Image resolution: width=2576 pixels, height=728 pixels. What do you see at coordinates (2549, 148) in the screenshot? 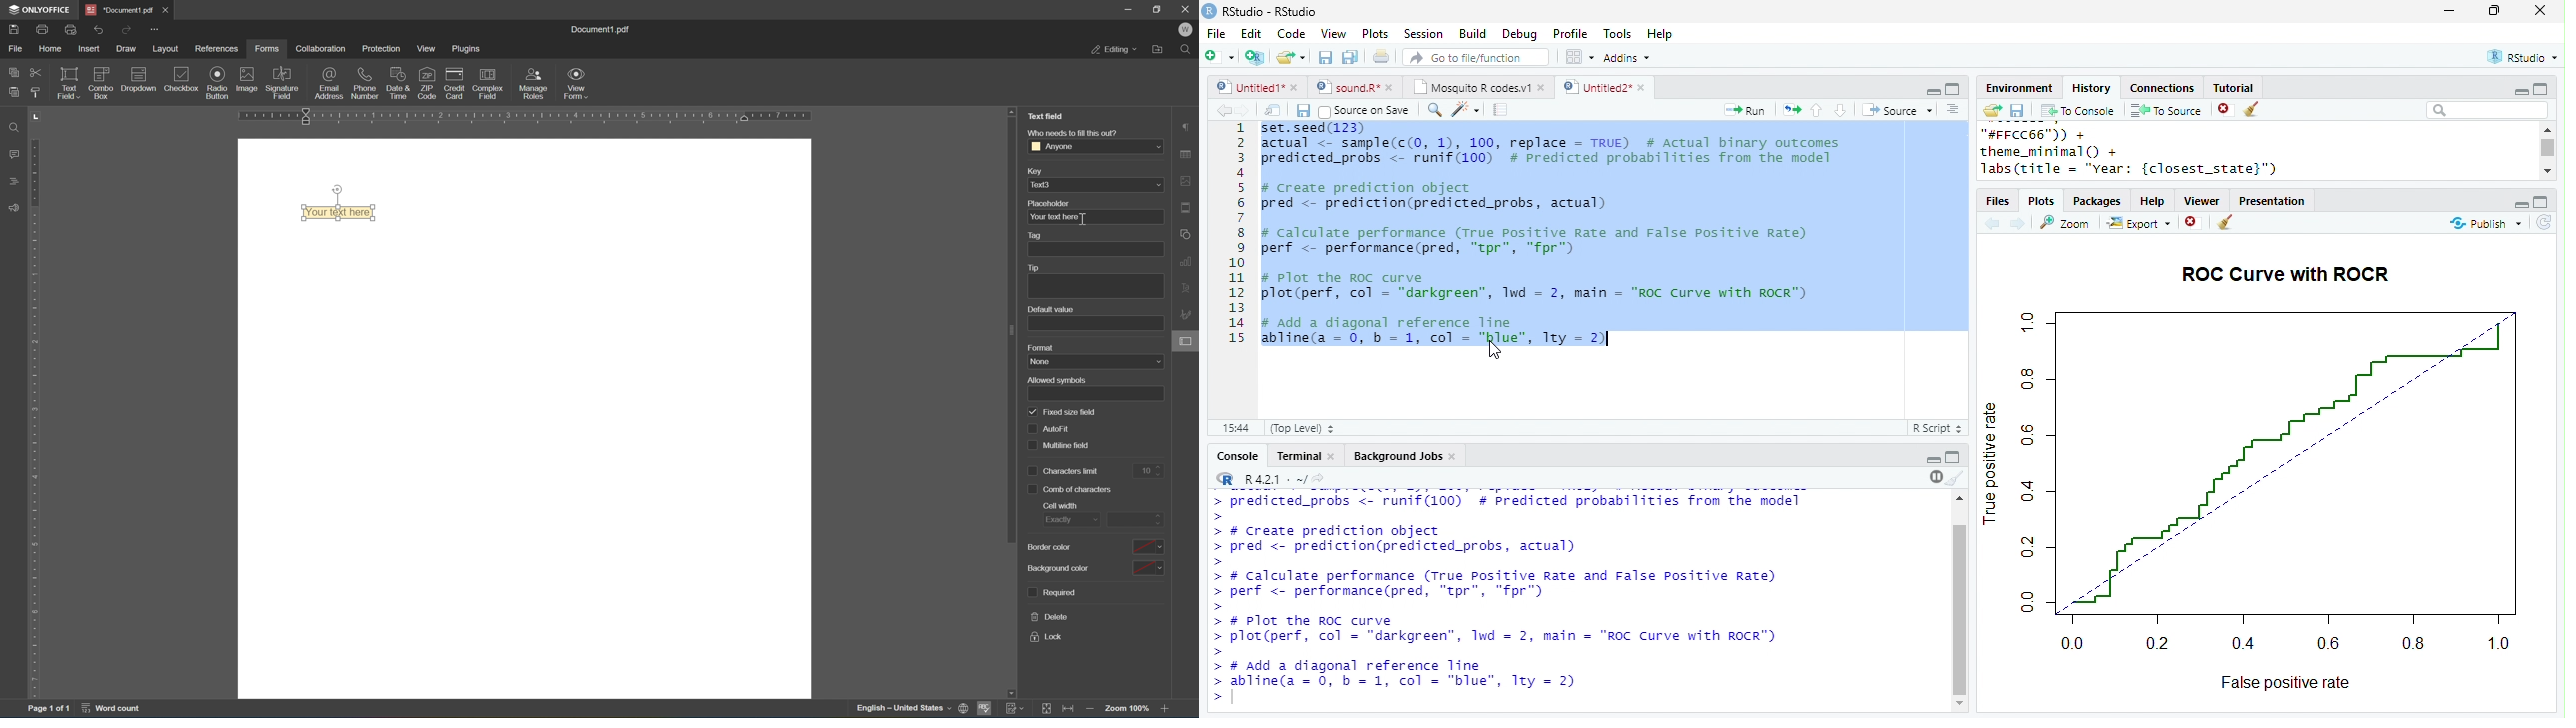
I see `scroll bar` at bounding box center [2549, 148].